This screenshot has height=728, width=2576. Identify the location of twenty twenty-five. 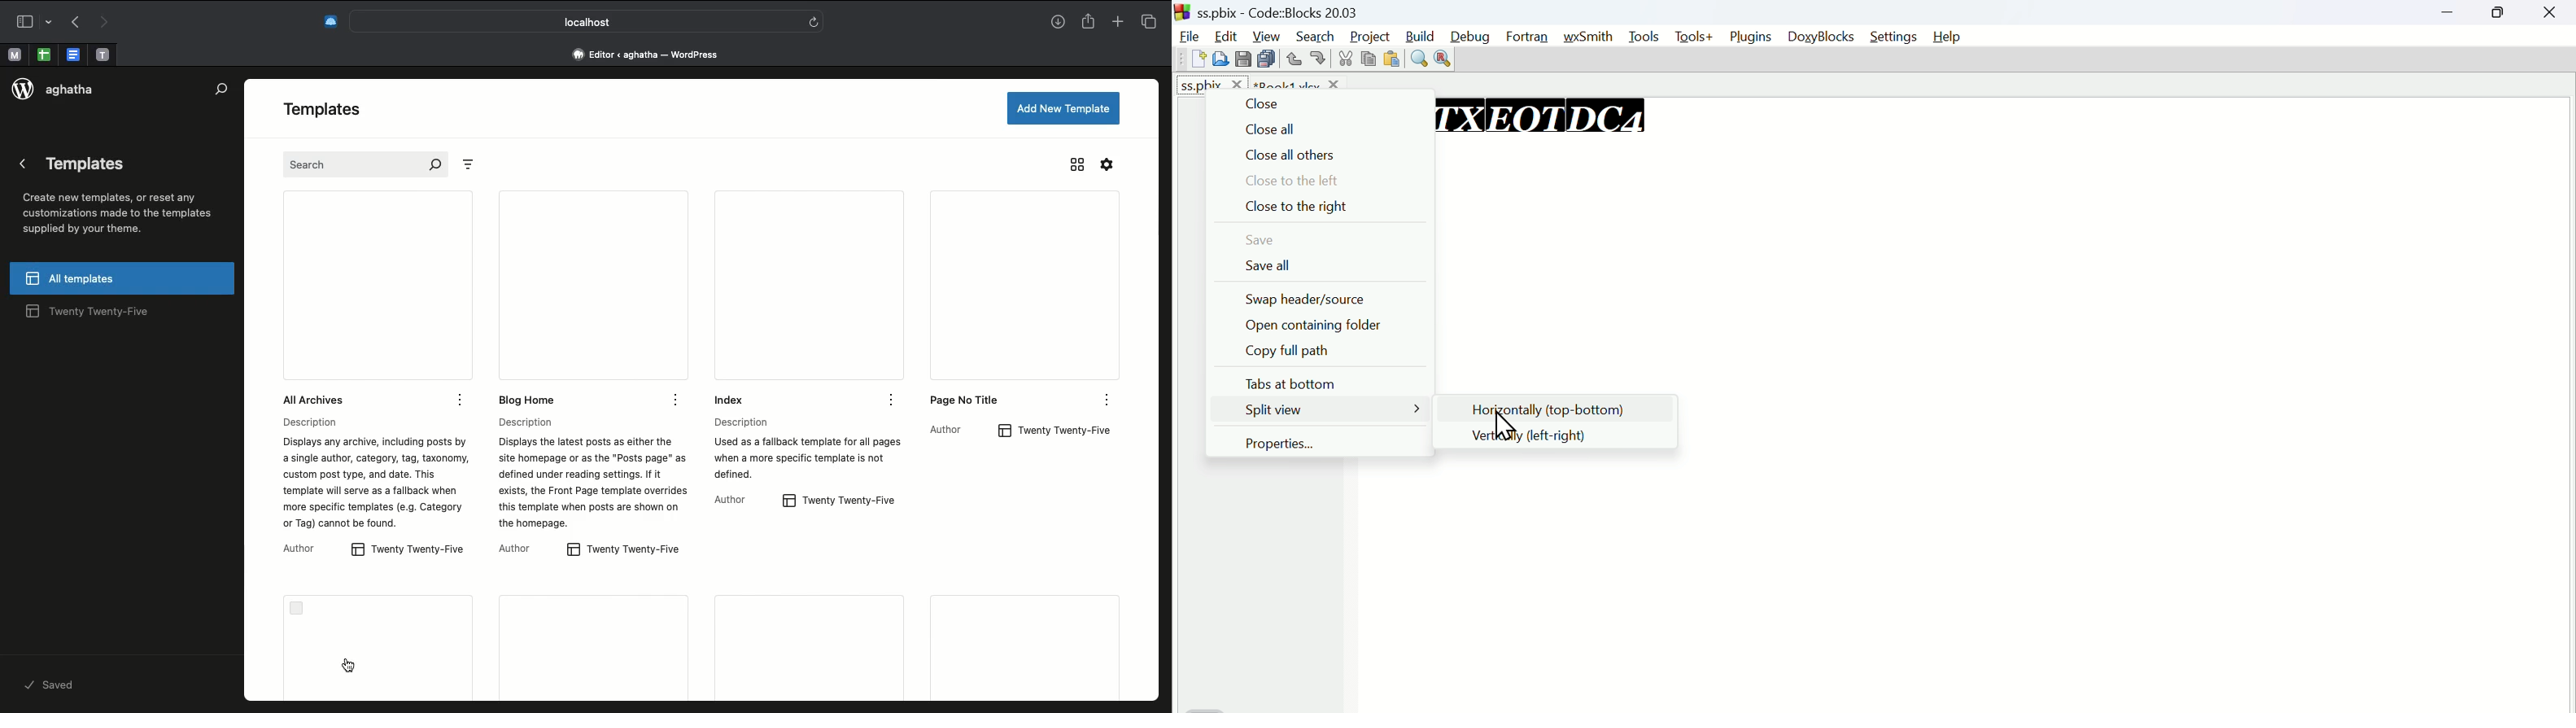
(409, 549).